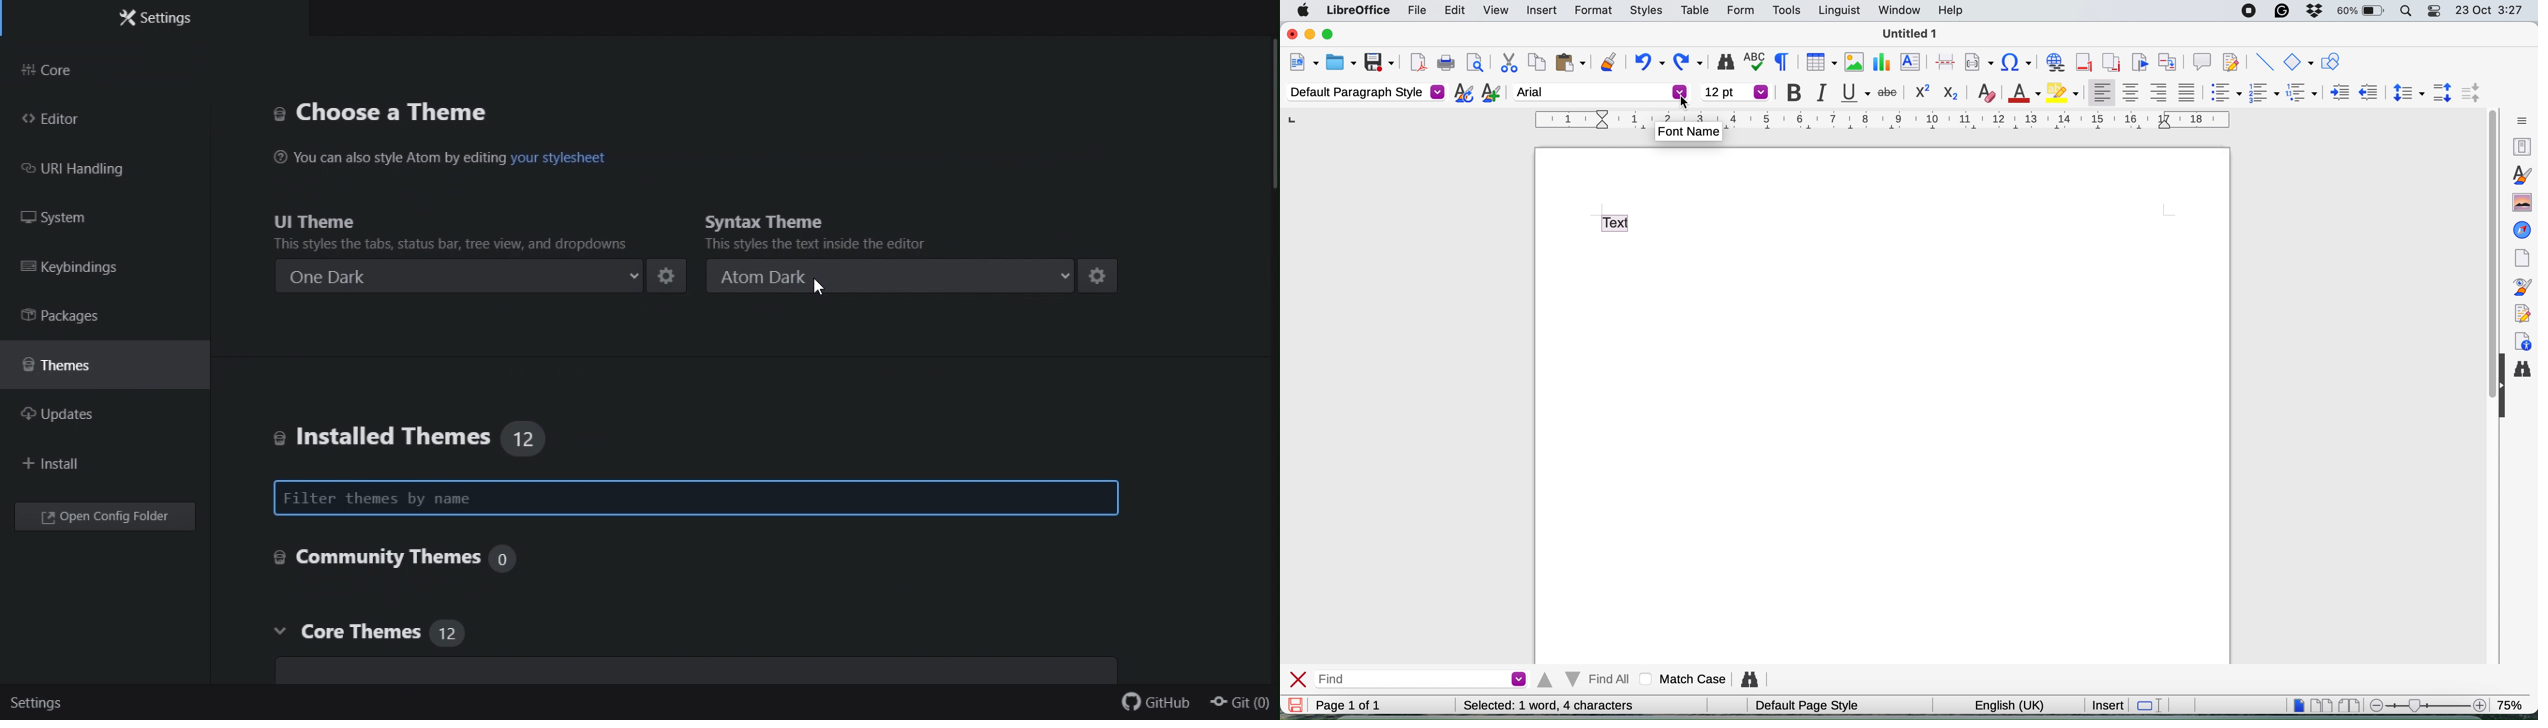 The image size is (2548, 728). Describe the element at coordinates (1854, 94) in the screenshot. I see `underline` at that location.